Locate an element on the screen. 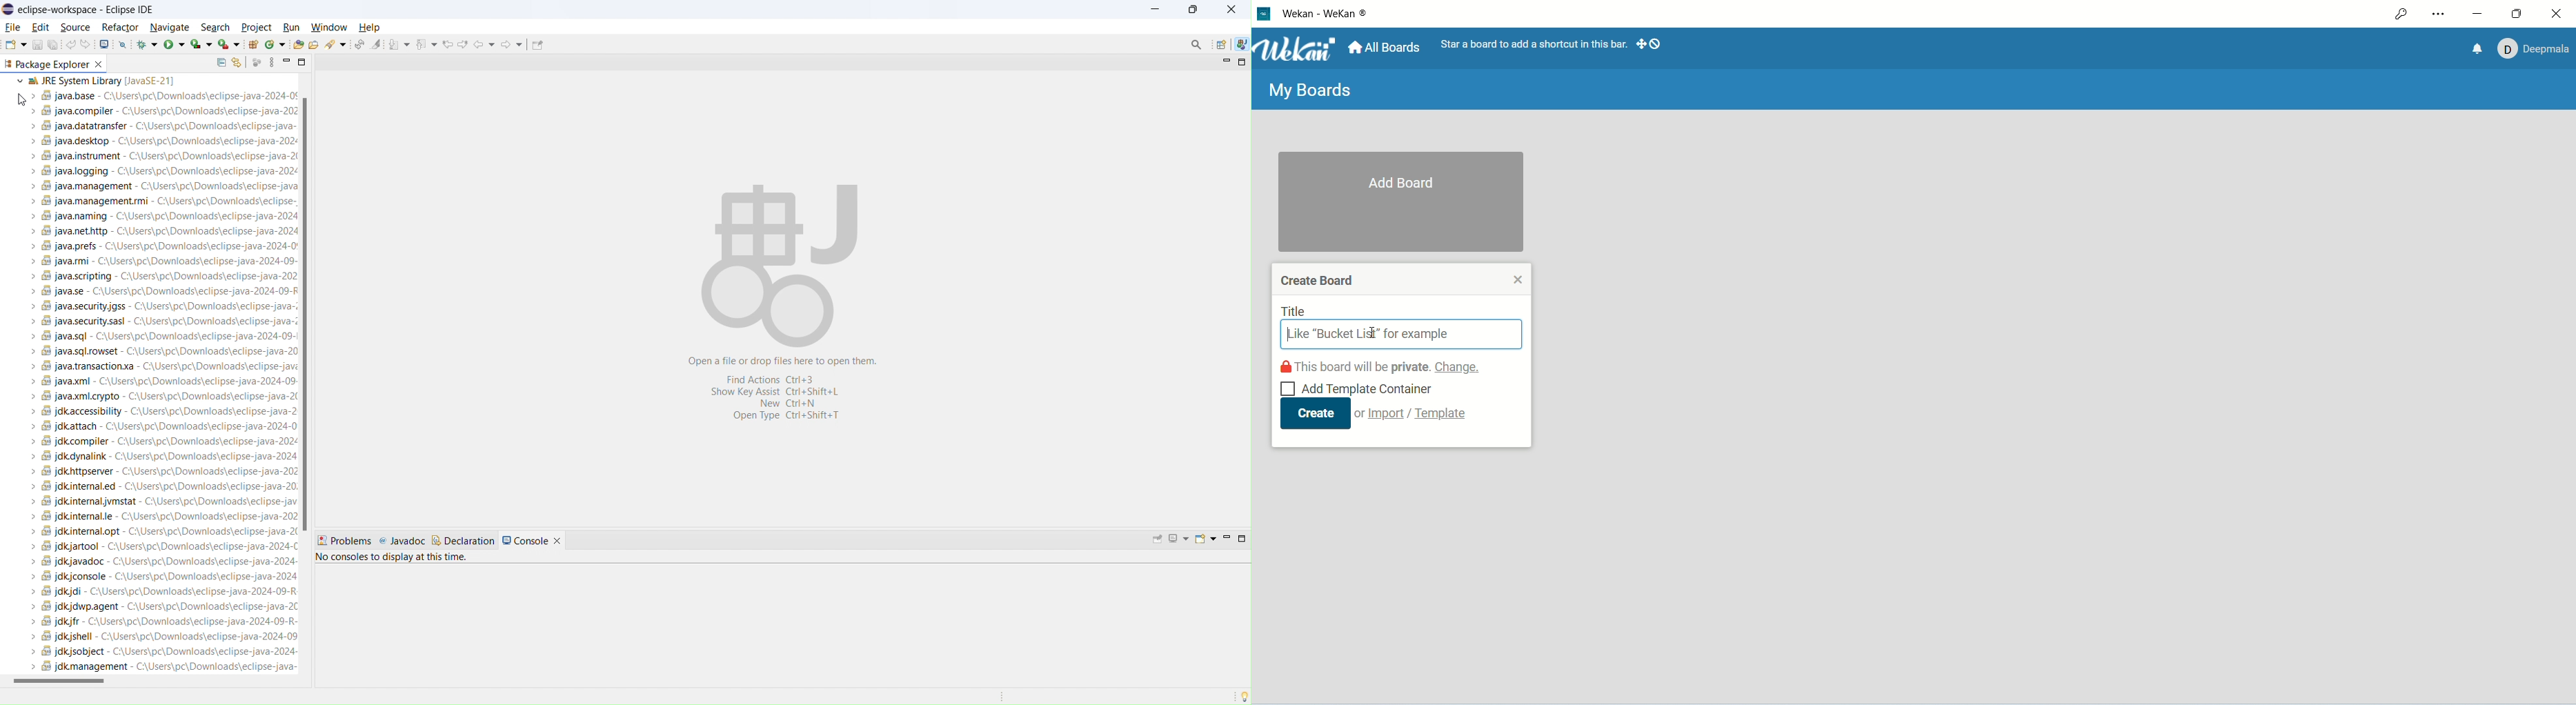 Image resolution: width=2576 pixels, height=728 pixels. new is located at coordinates (15, 44).